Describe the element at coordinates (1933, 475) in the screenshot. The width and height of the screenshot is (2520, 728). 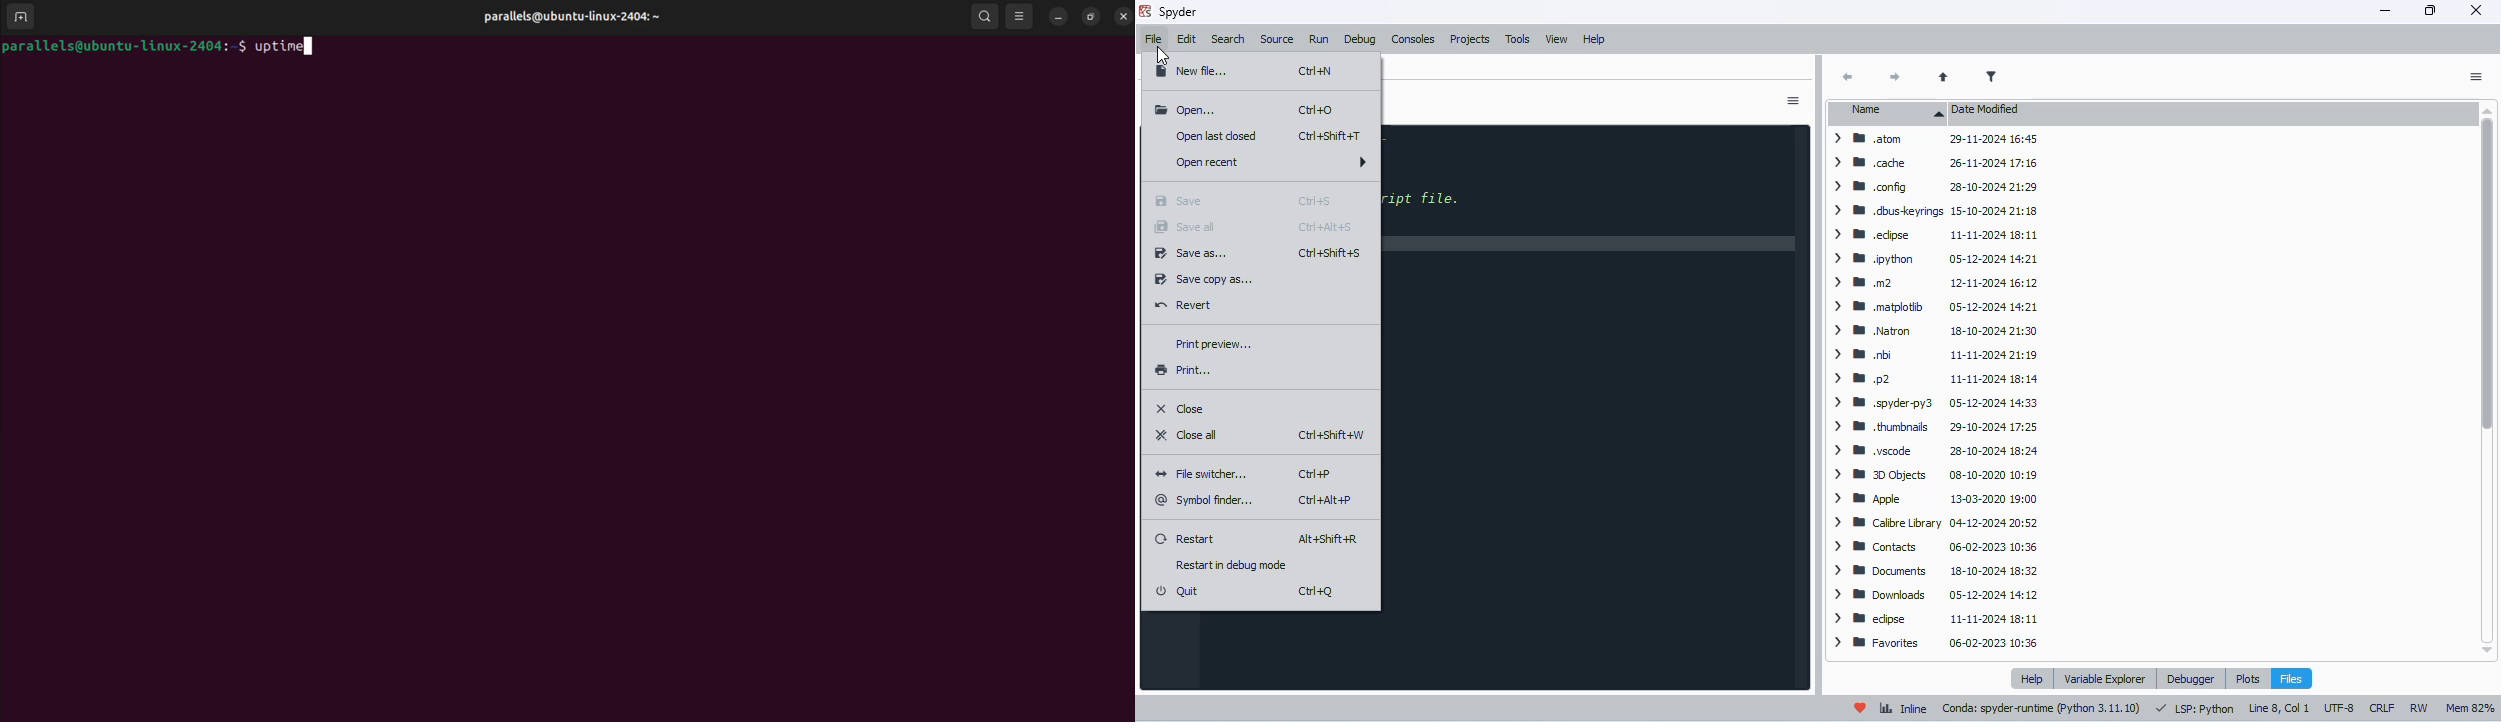
I see `> BB DObjects 08-10-2020 10:19` at that location.